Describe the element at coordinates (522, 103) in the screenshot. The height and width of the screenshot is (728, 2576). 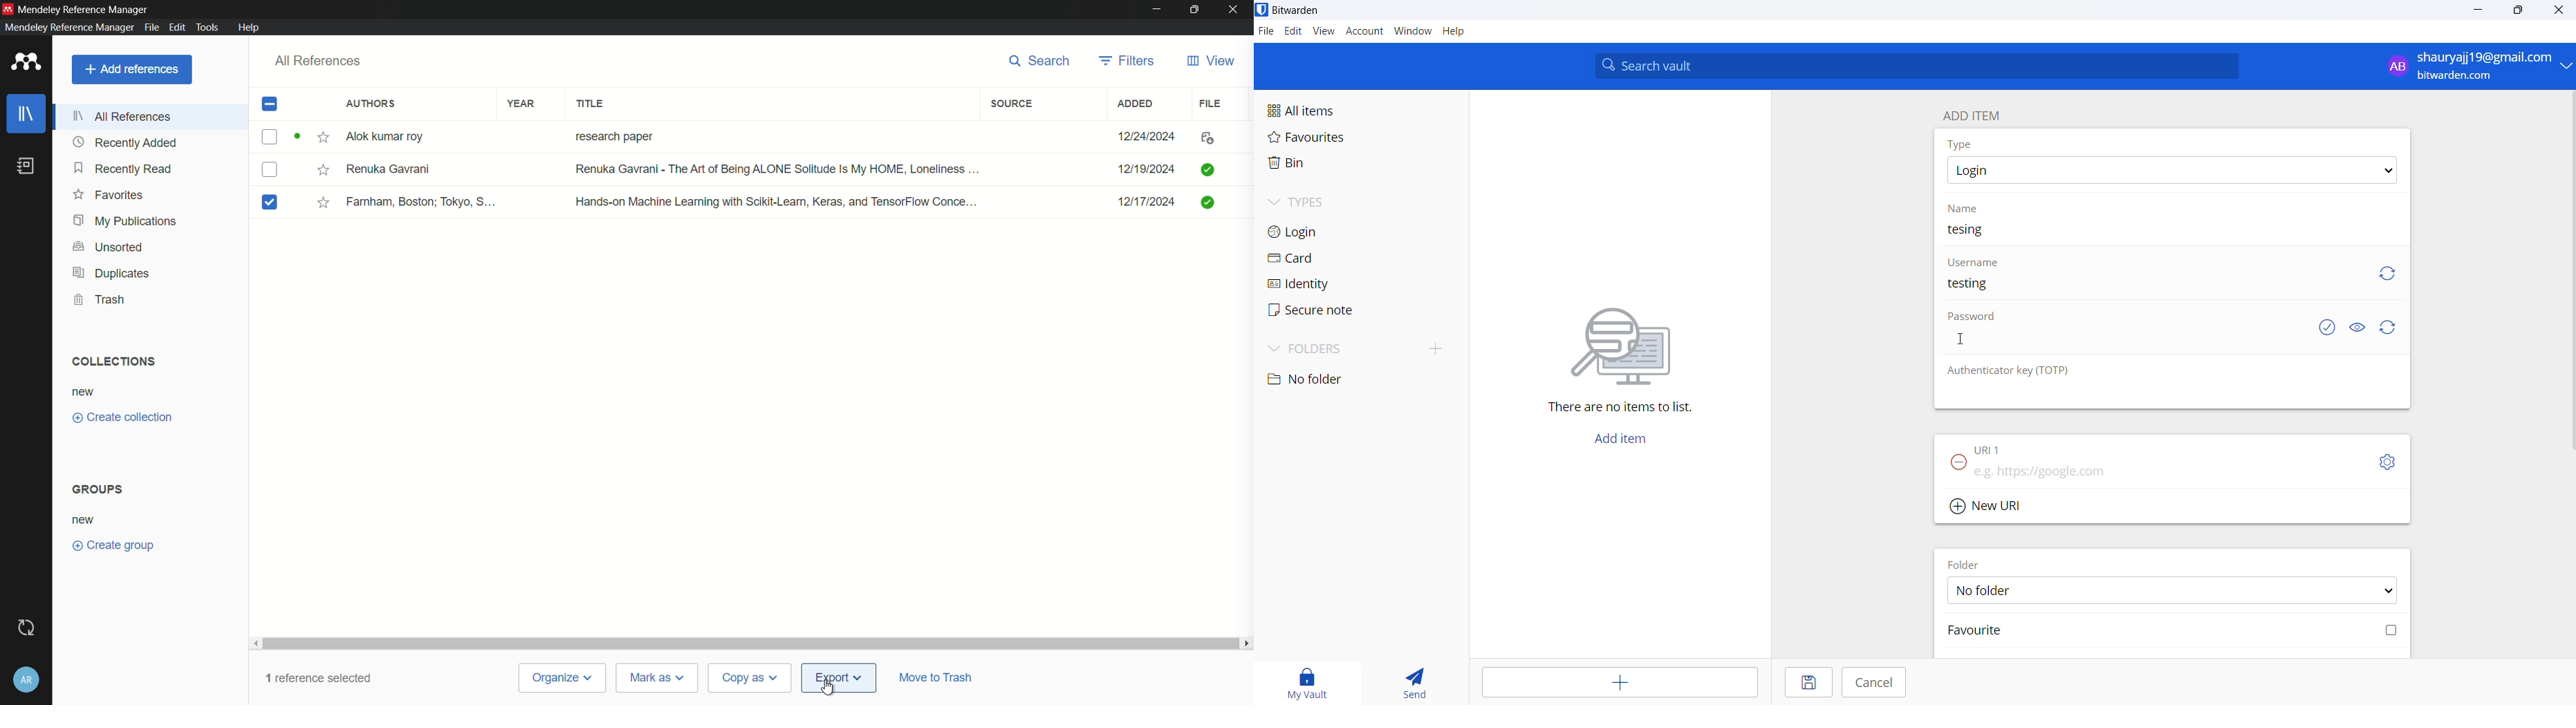
I see `year` at that location.